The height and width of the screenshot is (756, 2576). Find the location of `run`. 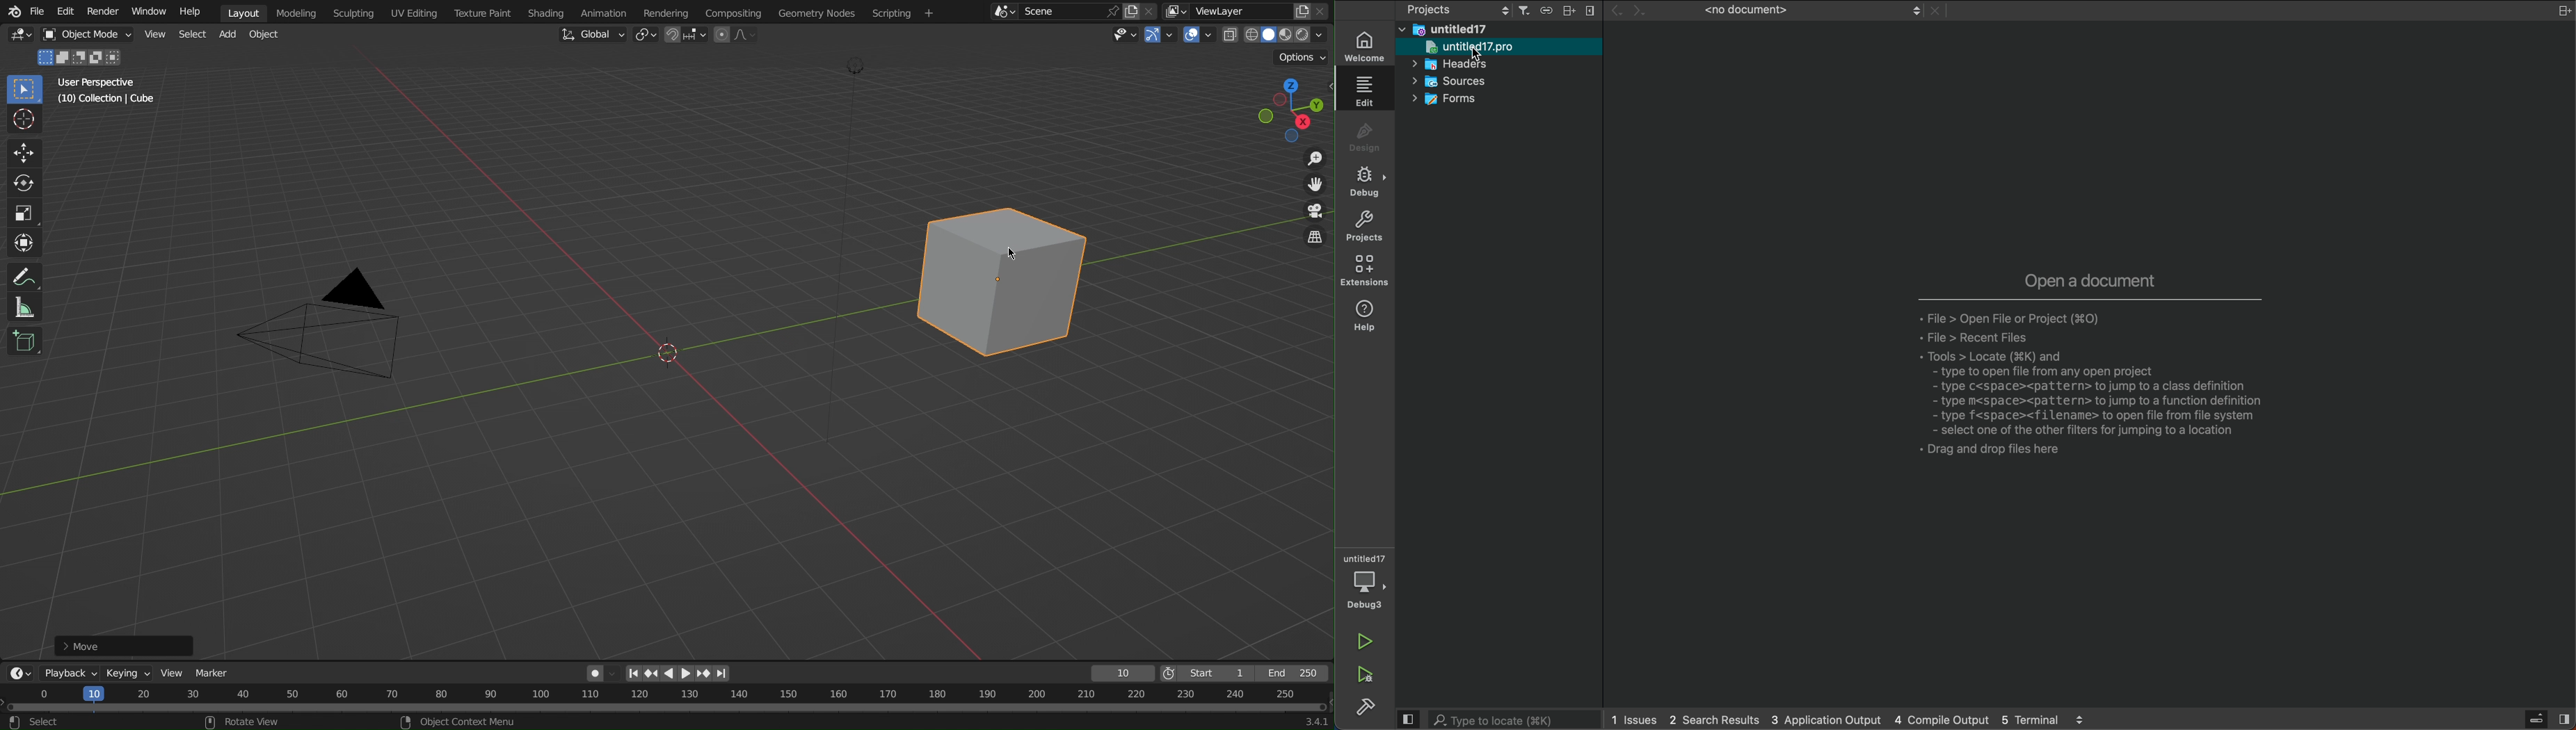

run is located at coordinates (1363, 638).